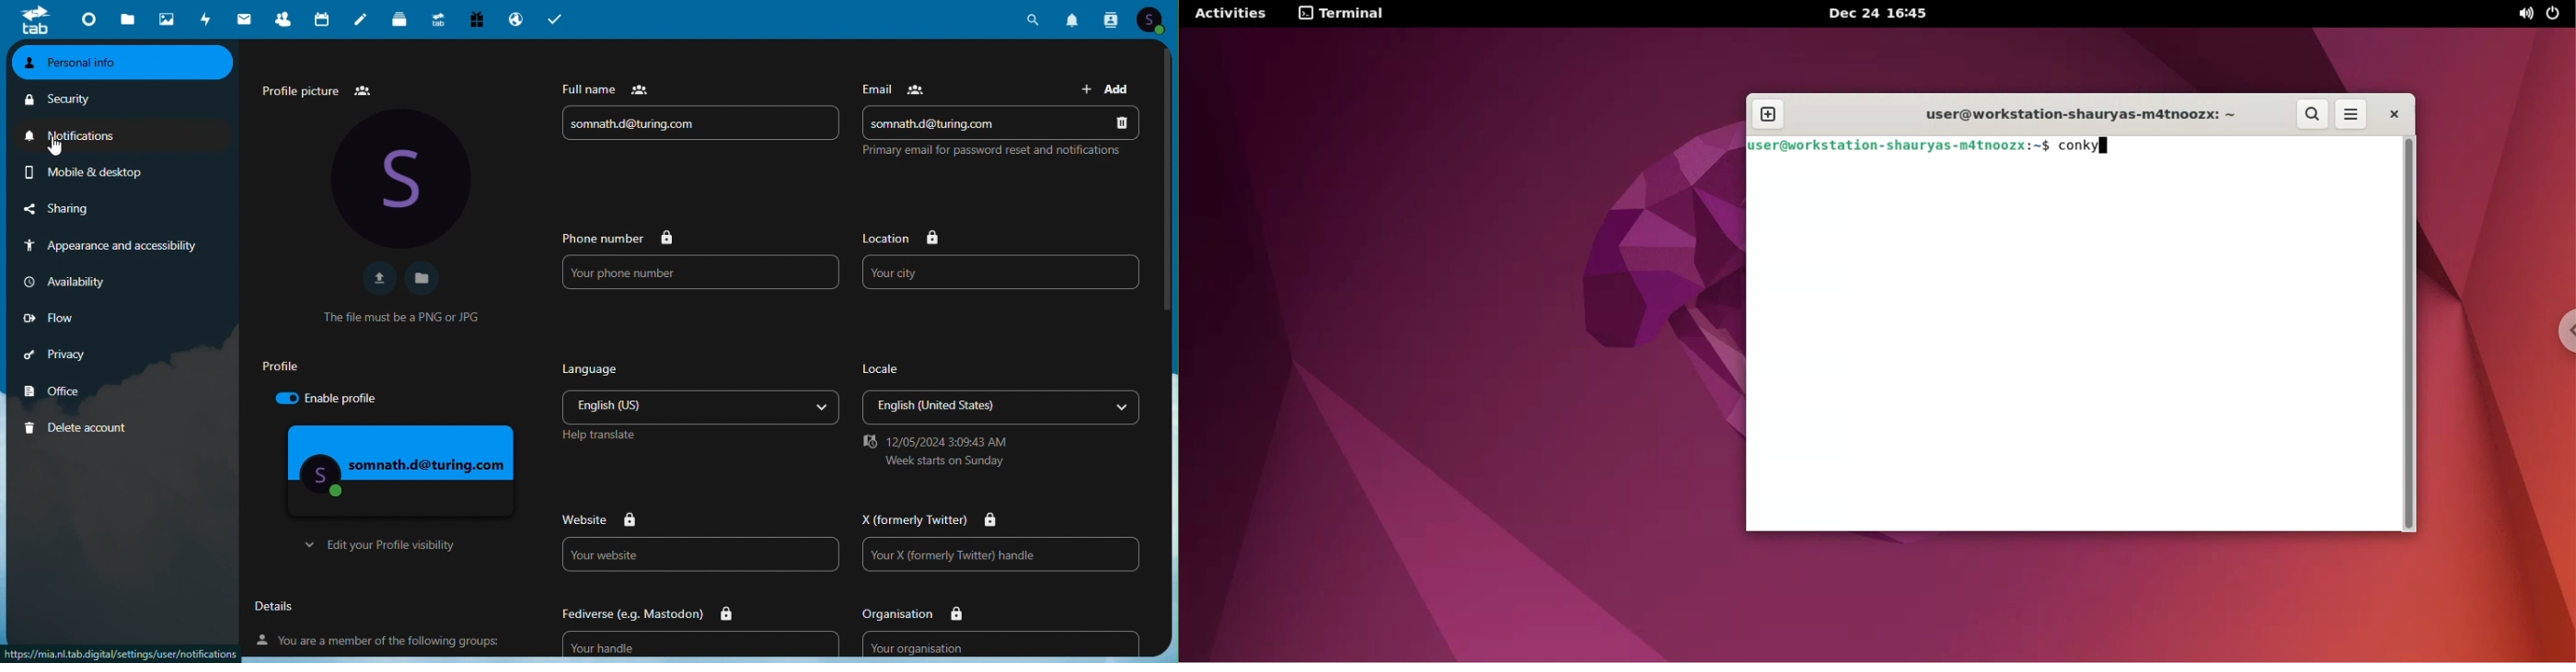  What do you see at coordinates (1171, 182) in the screenshot?
I see `vertical scroll bar` at bounding box center [1171, 182].